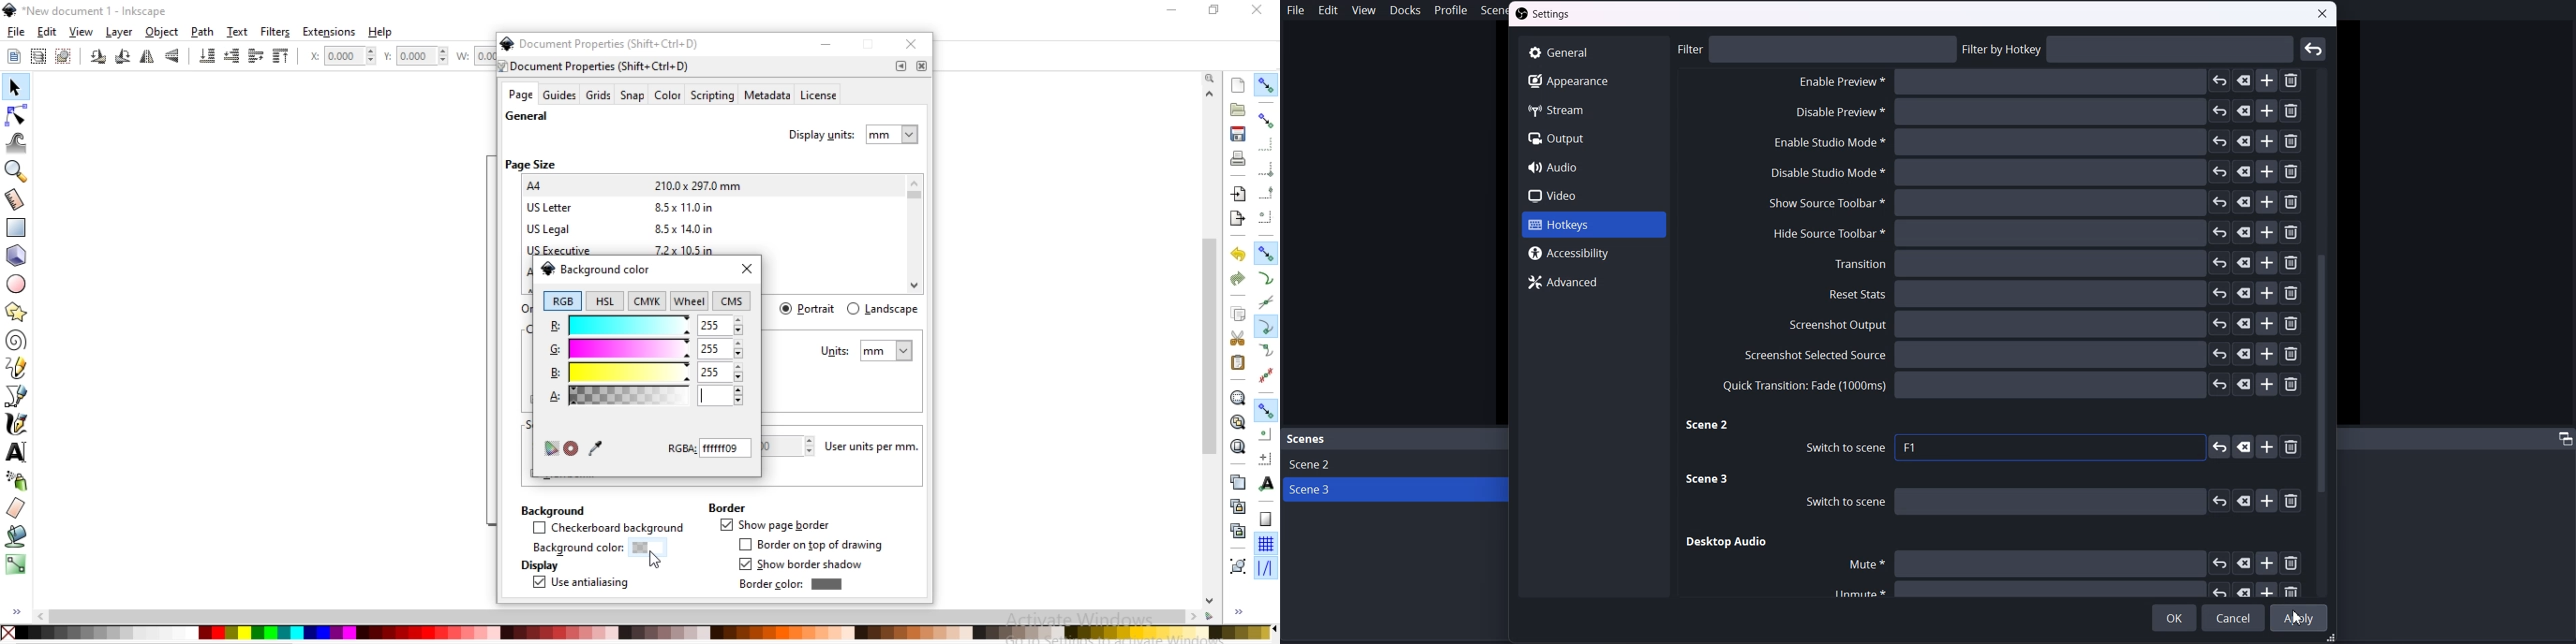 The image size is (2576, 644). Describe the element at coordinates (1210, 9) in the screenshot. I see `restore down` at that location.